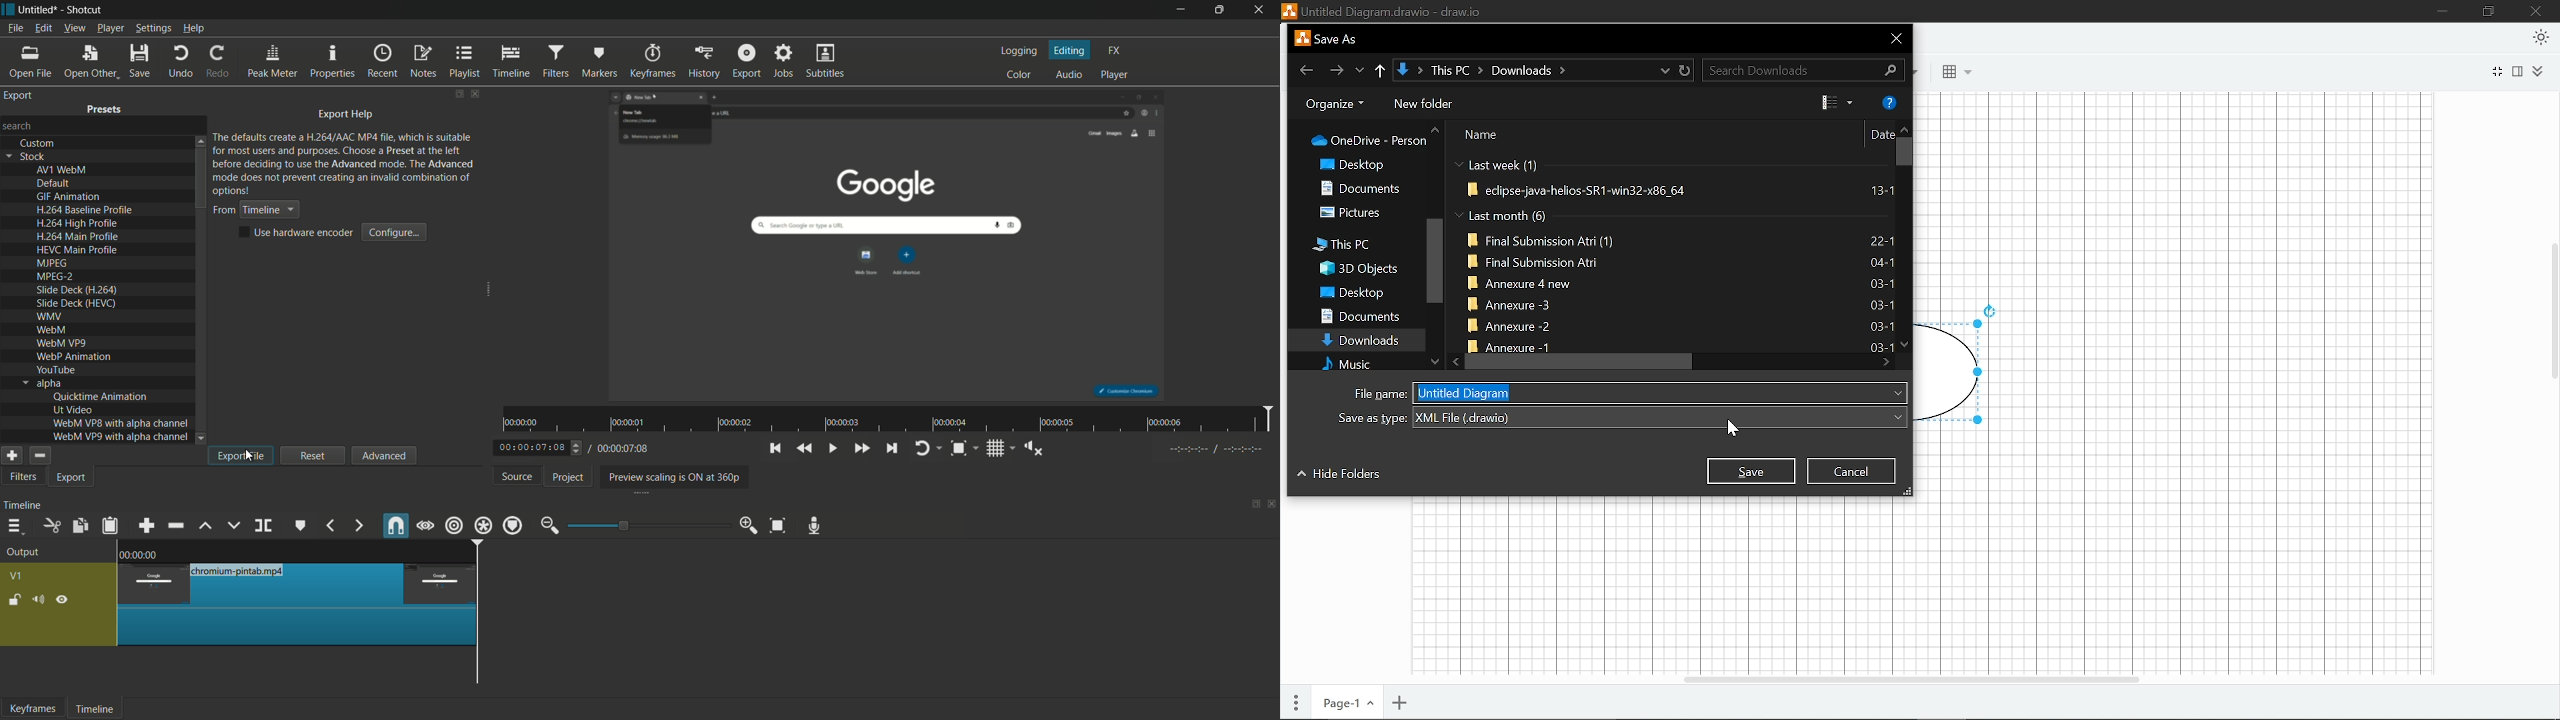 The image size is (2576, 728). What do you see at coordinates (1356, 213) in the screenshot?
I see `Pictures` at bounding box center [1356, 213].